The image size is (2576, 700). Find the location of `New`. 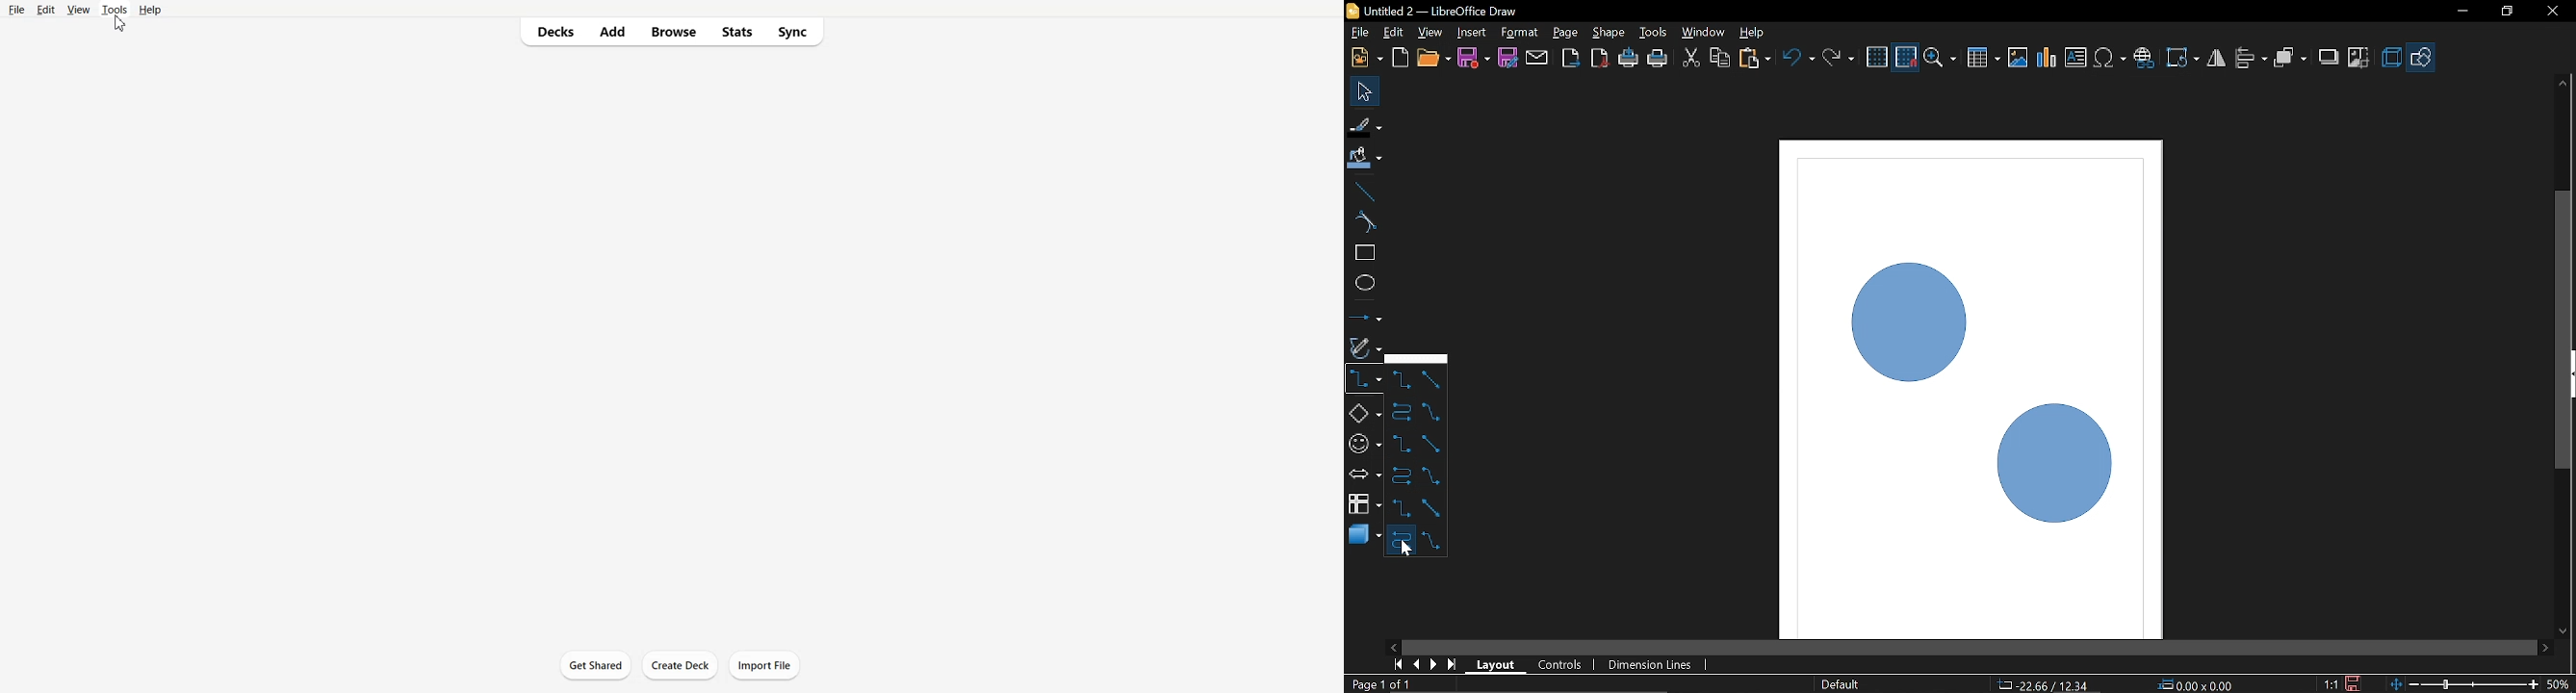

New is located at coordinates (1365, 59).